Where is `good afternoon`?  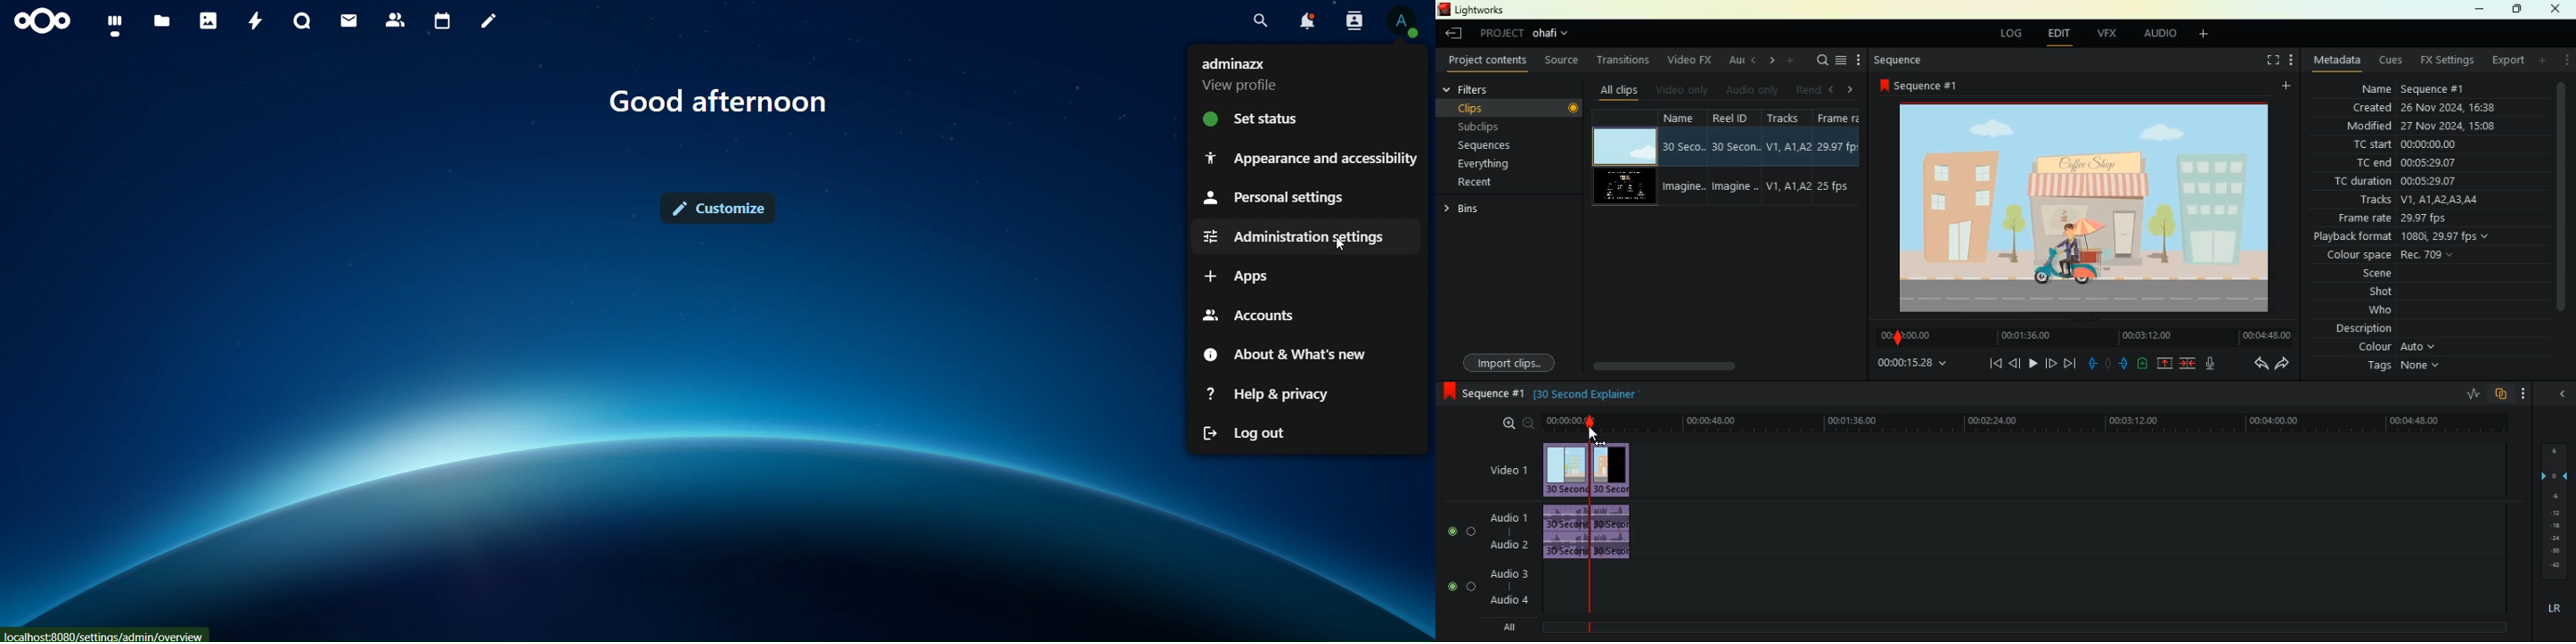 good afternoon is located at coordinates (716, 103).